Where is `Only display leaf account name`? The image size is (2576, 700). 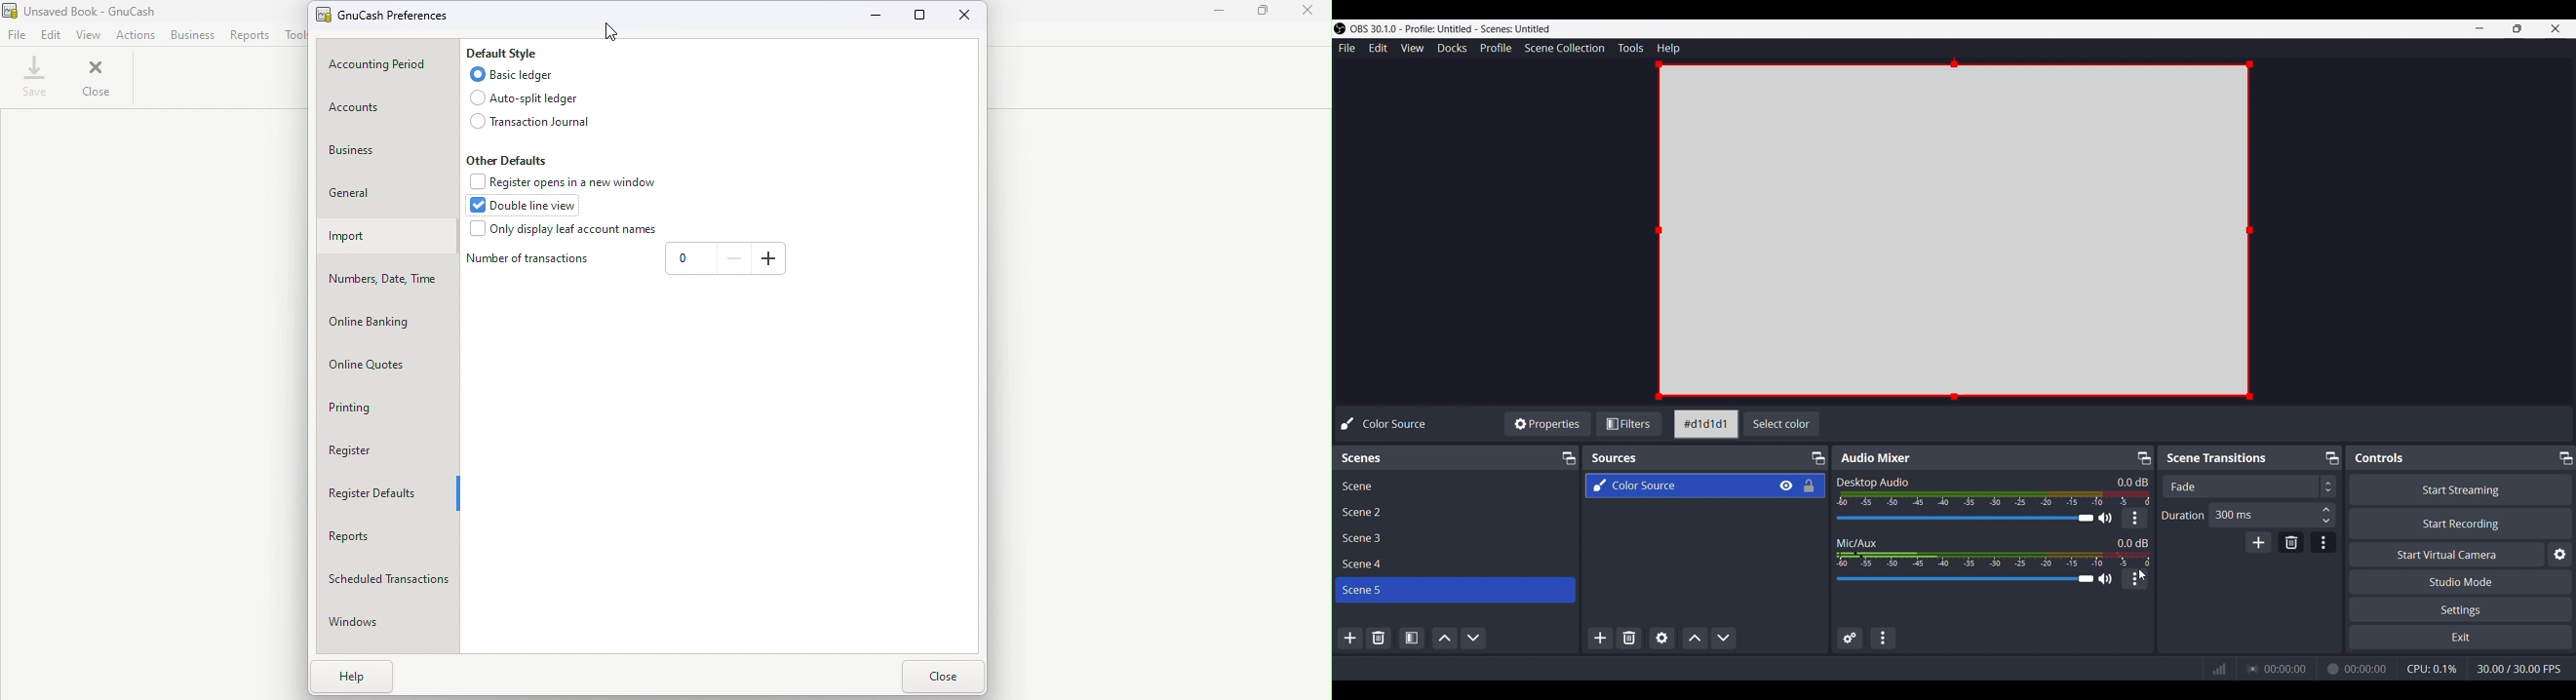
Only display leaf account name is located at coordinates (564, 230).